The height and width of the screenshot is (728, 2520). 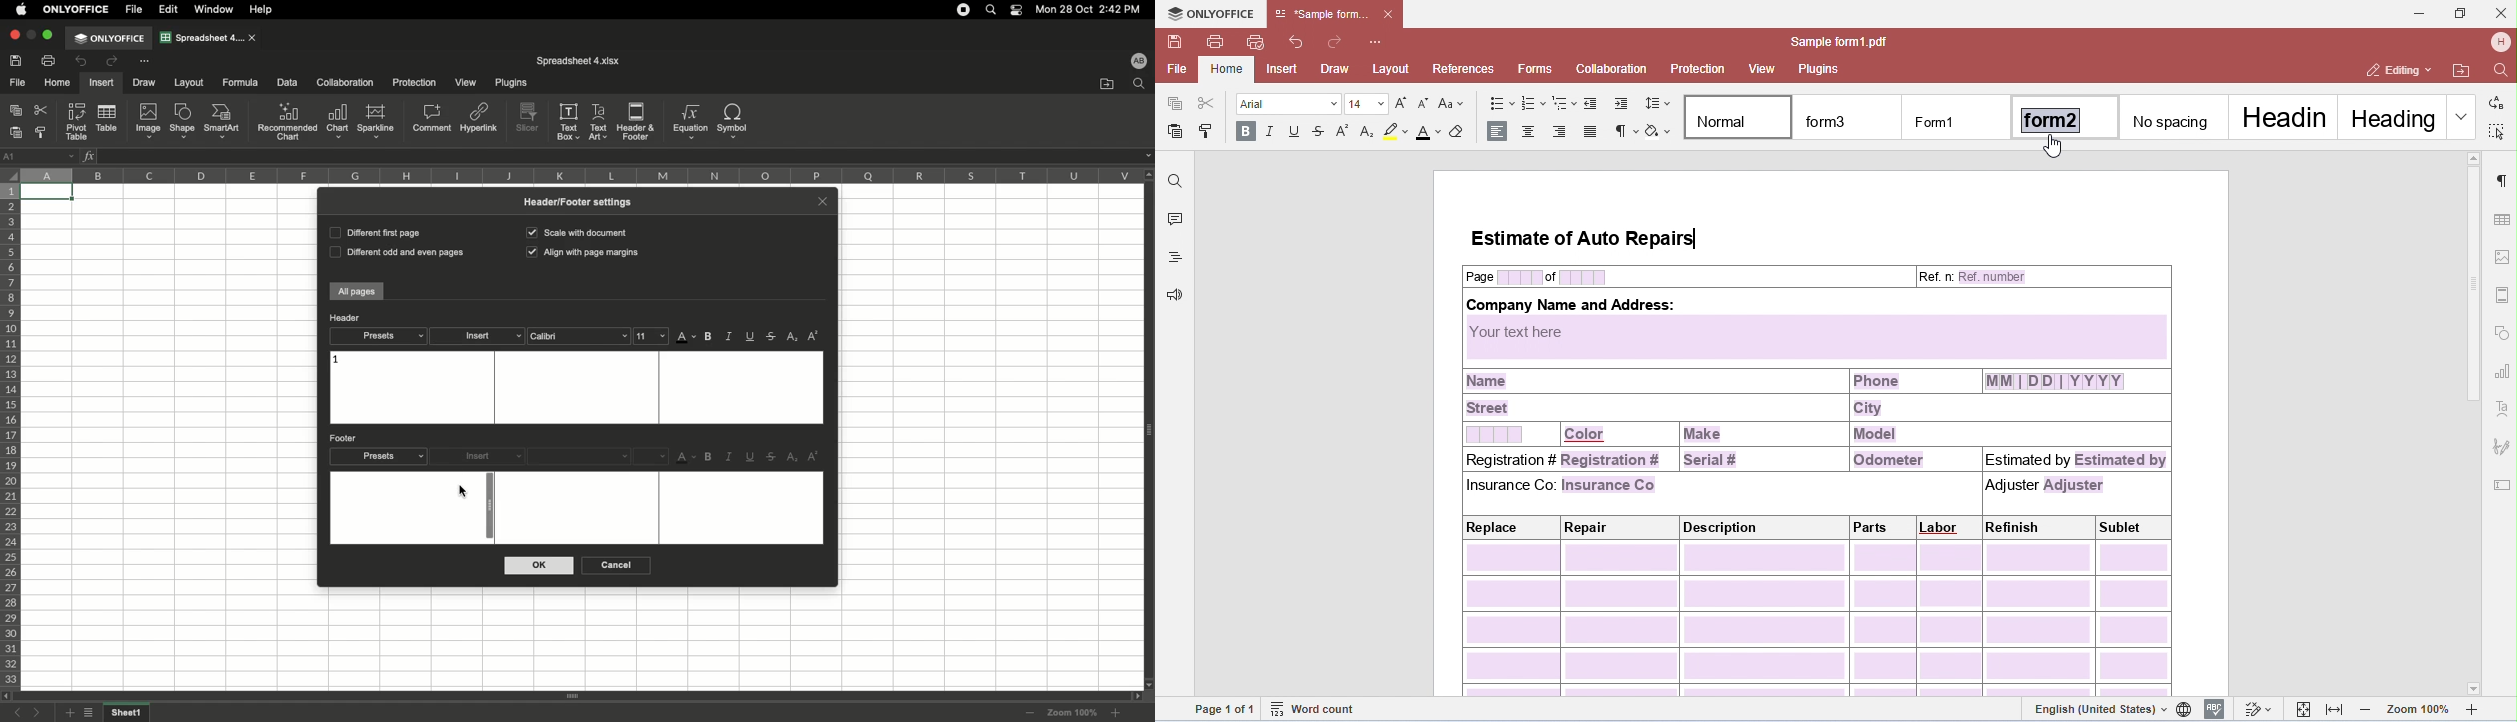 I want to click on Paste, so click(x=18, y=132).